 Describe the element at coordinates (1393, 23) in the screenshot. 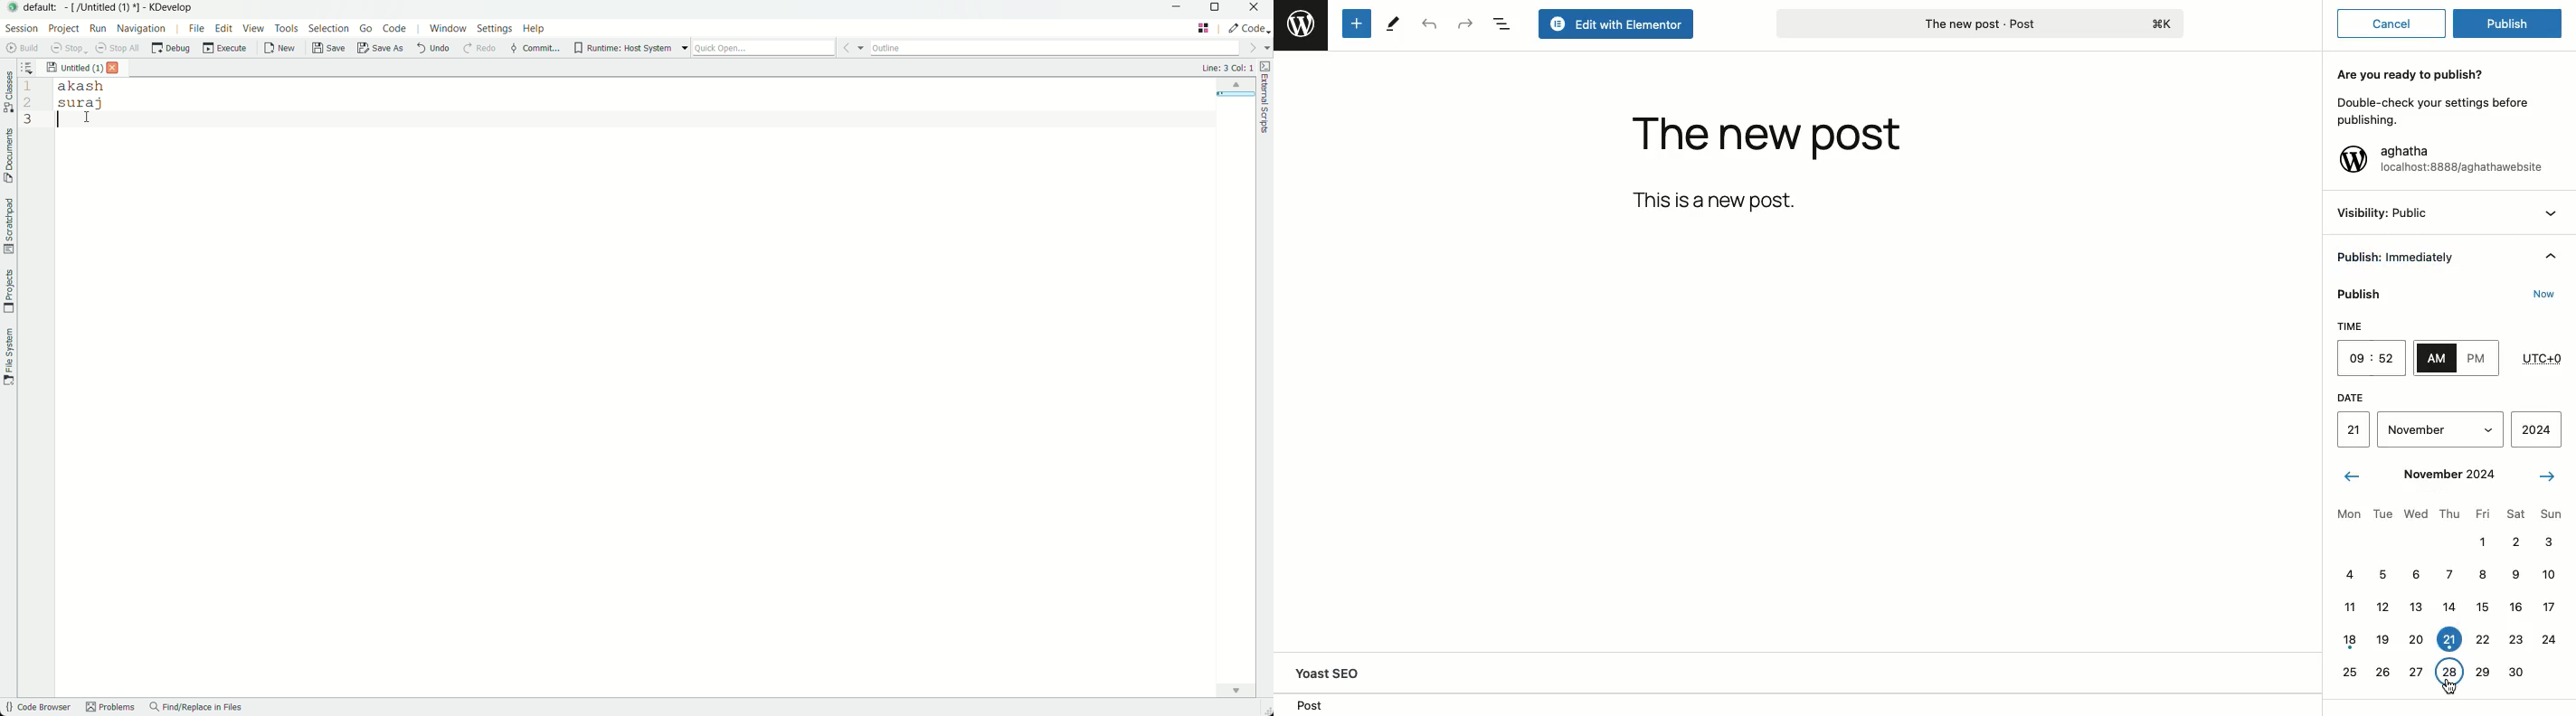

I see `Tools` at that location.